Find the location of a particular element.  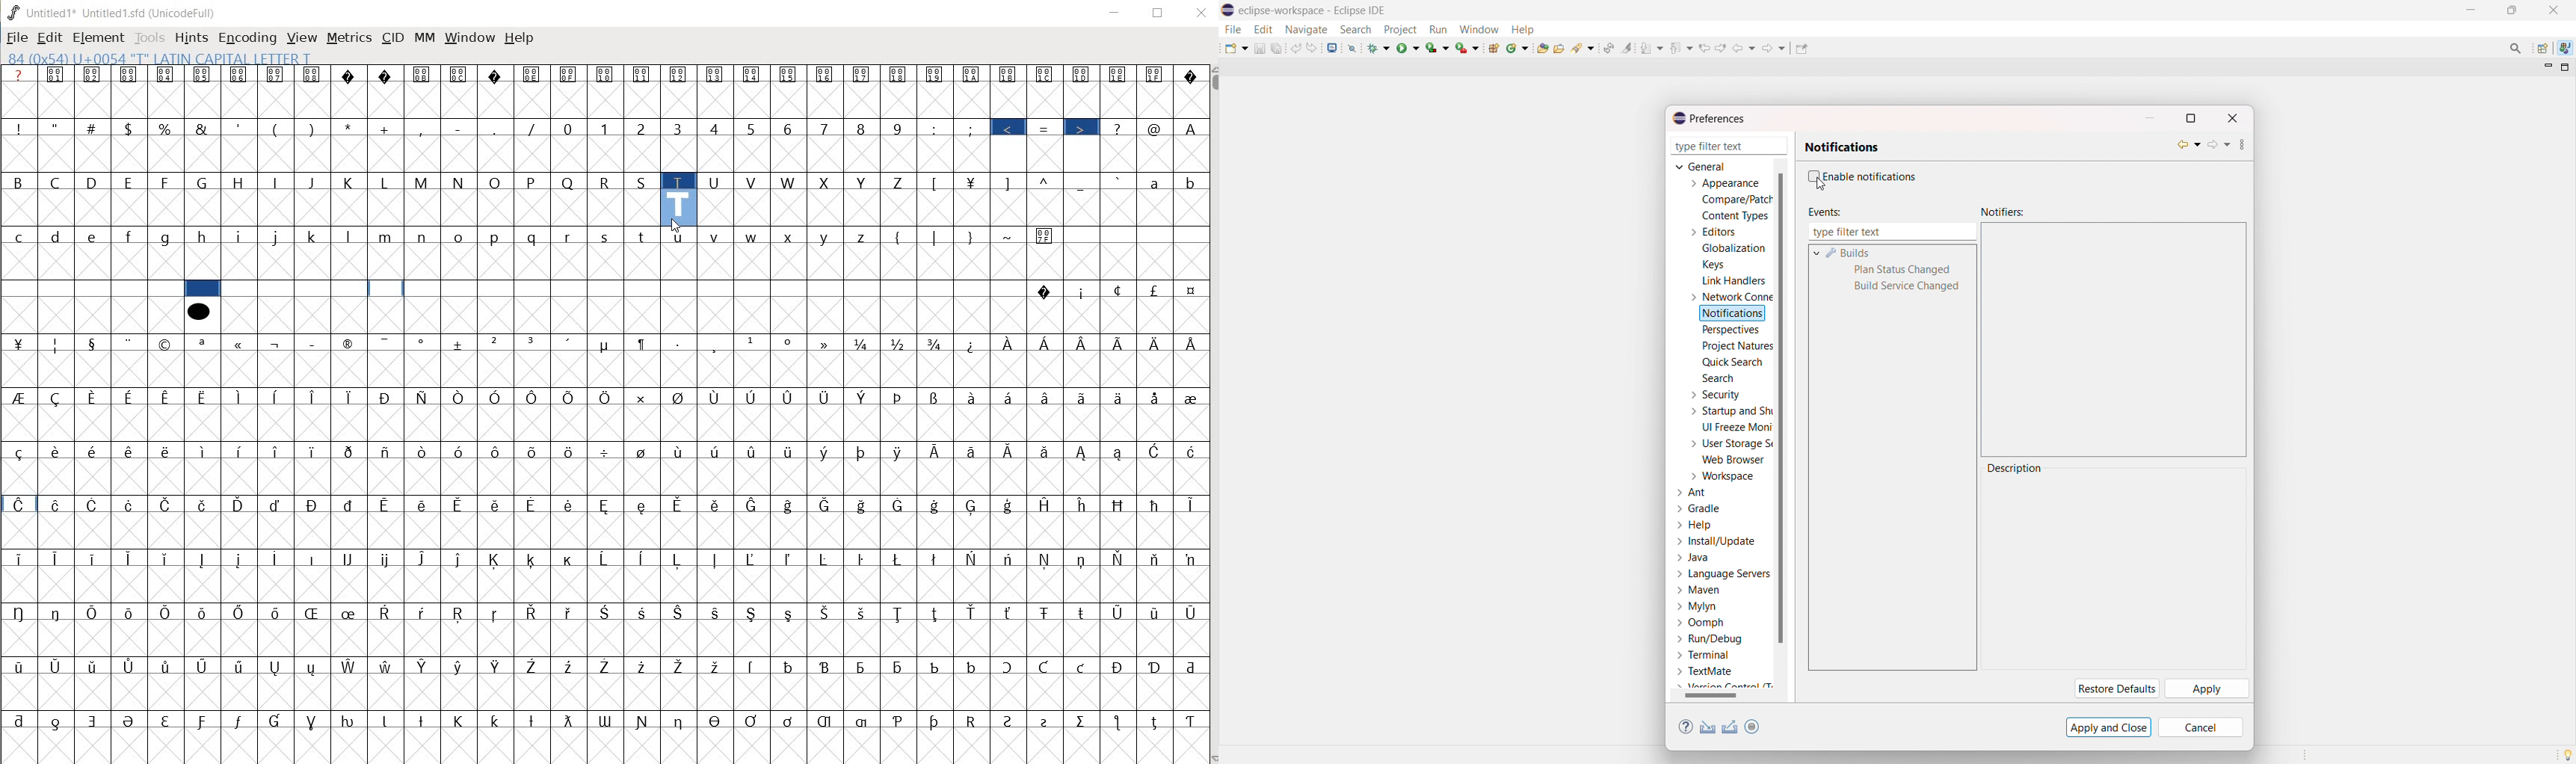

Symbol is located at coordinates (313, 505).